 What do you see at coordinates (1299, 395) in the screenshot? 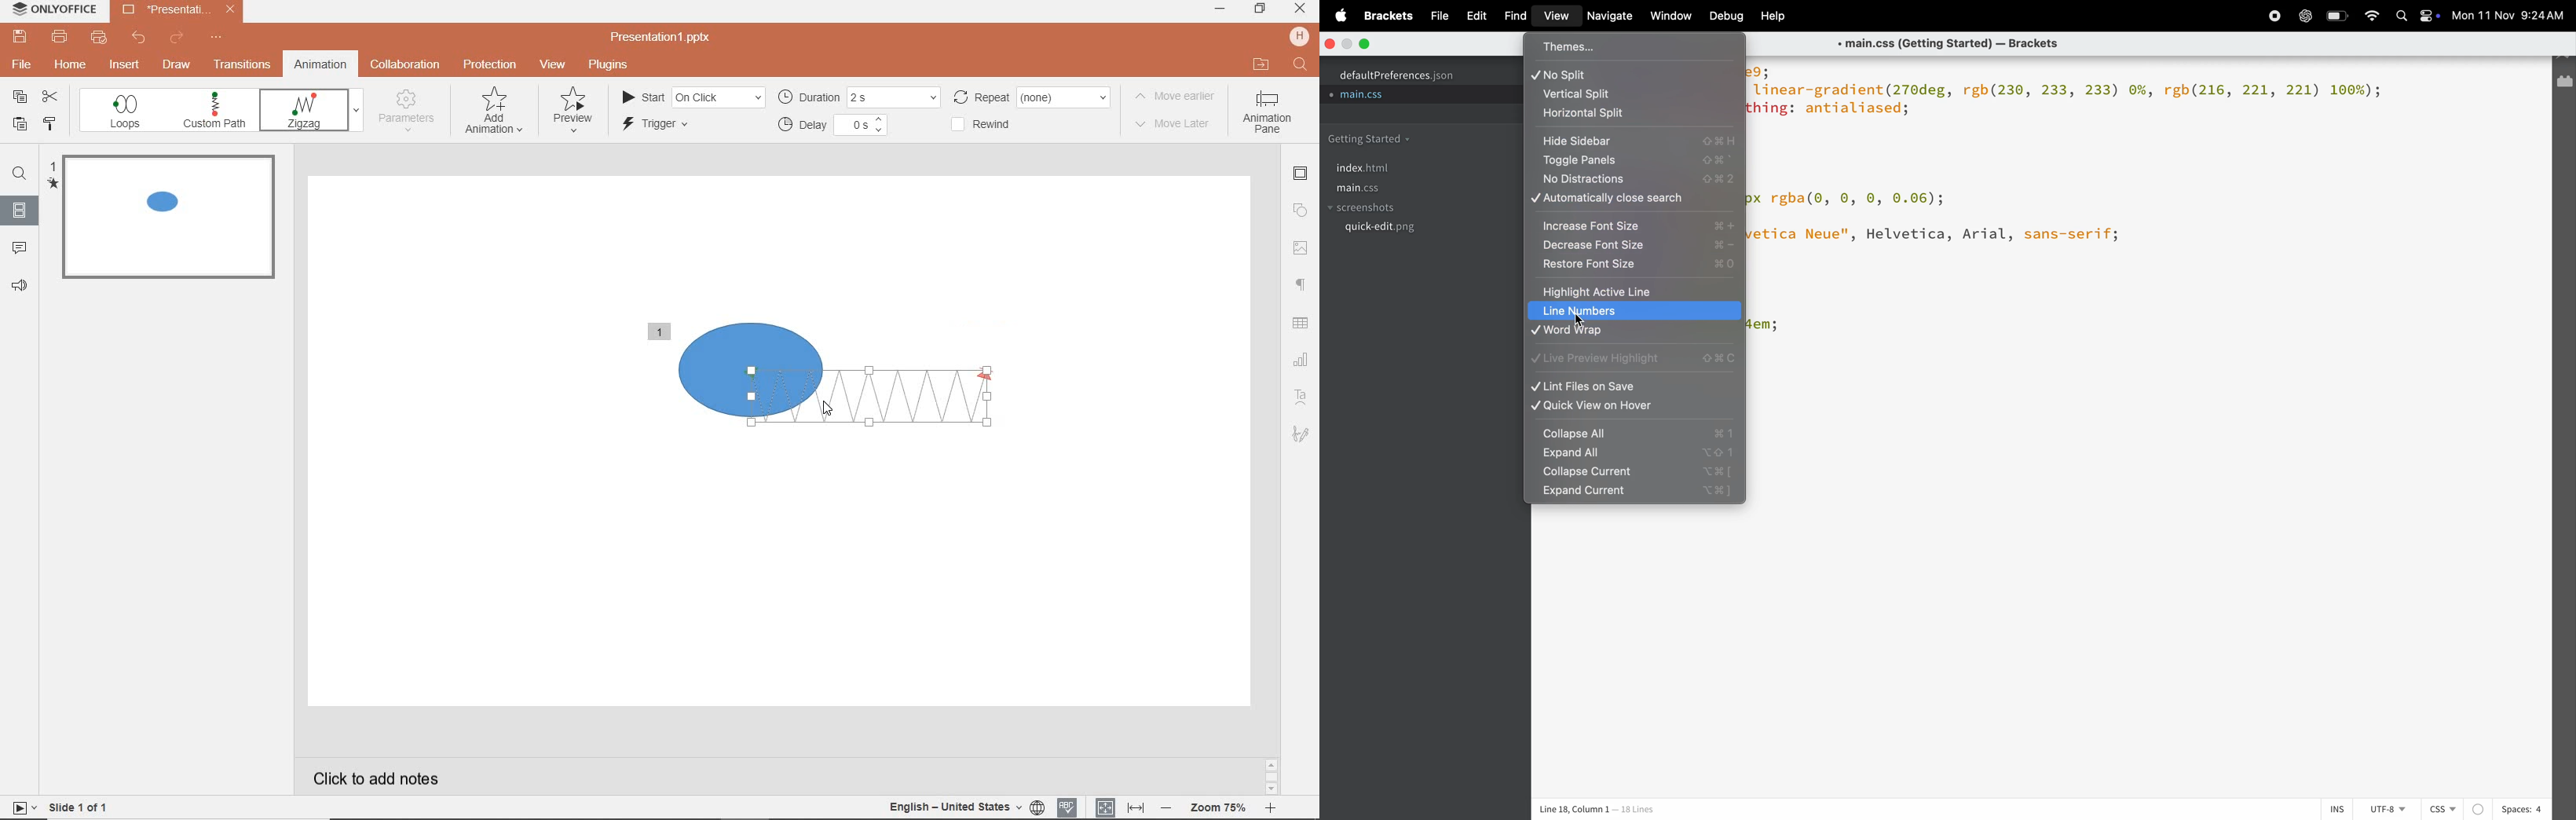
I see `Text art ` at bounding box center [1299, 395].